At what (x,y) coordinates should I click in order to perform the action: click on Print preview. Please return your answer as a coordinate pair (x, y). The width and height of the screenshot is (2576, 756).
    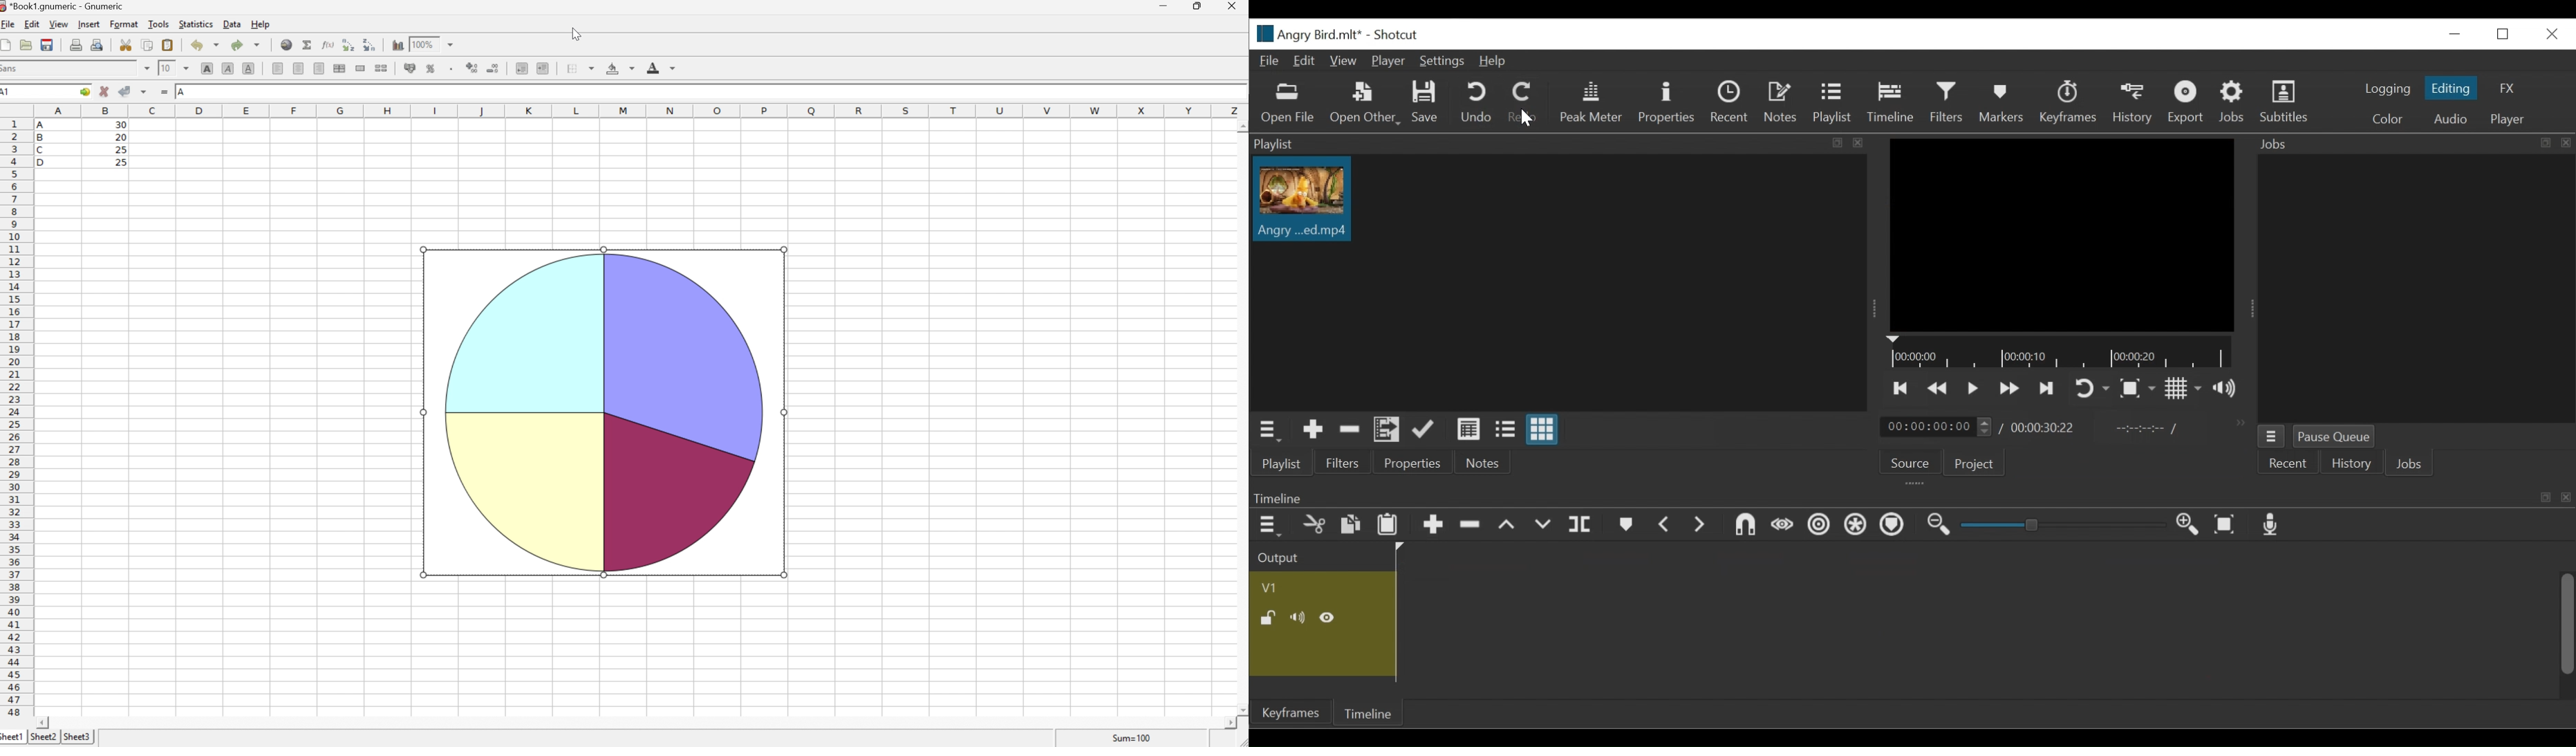
    Looking at the image, I should click on (98, 44).